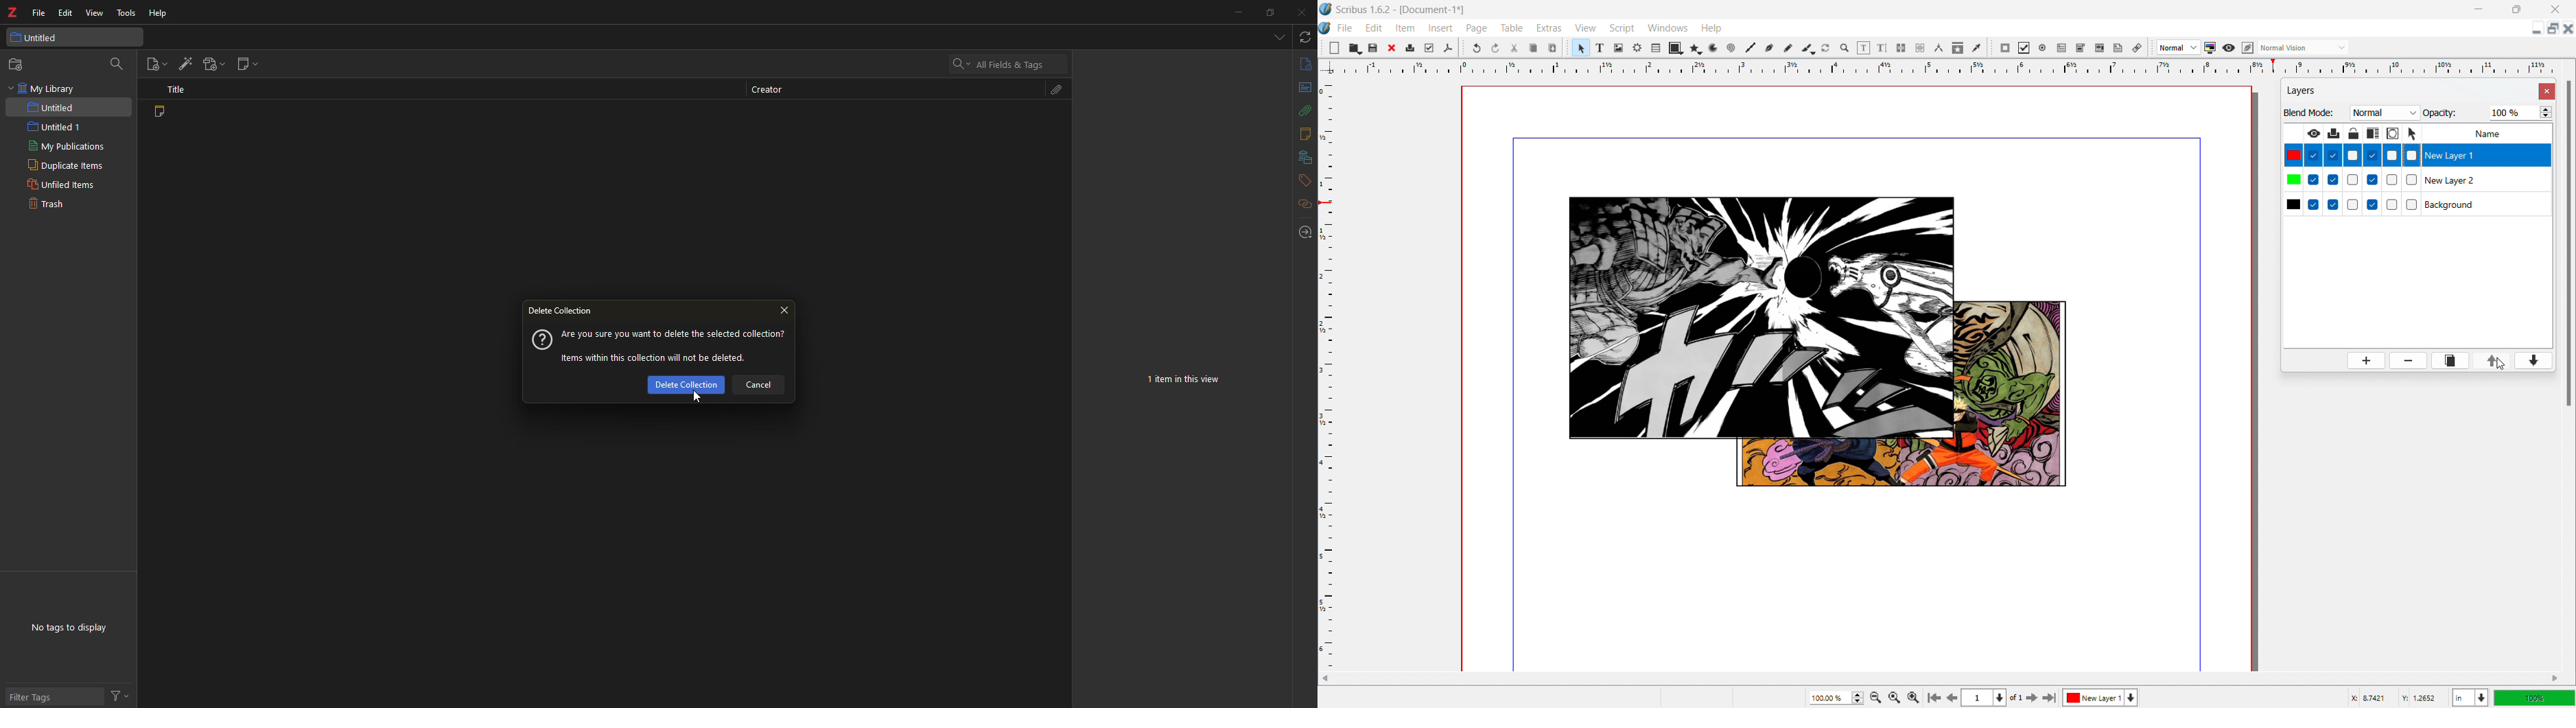 Image resolution: width=2576 pixels, height=728 pixels. What do you see at coordinates (2534, 361) in the screenshot?
I see `move layer down` at bounding box center [2534, 361].